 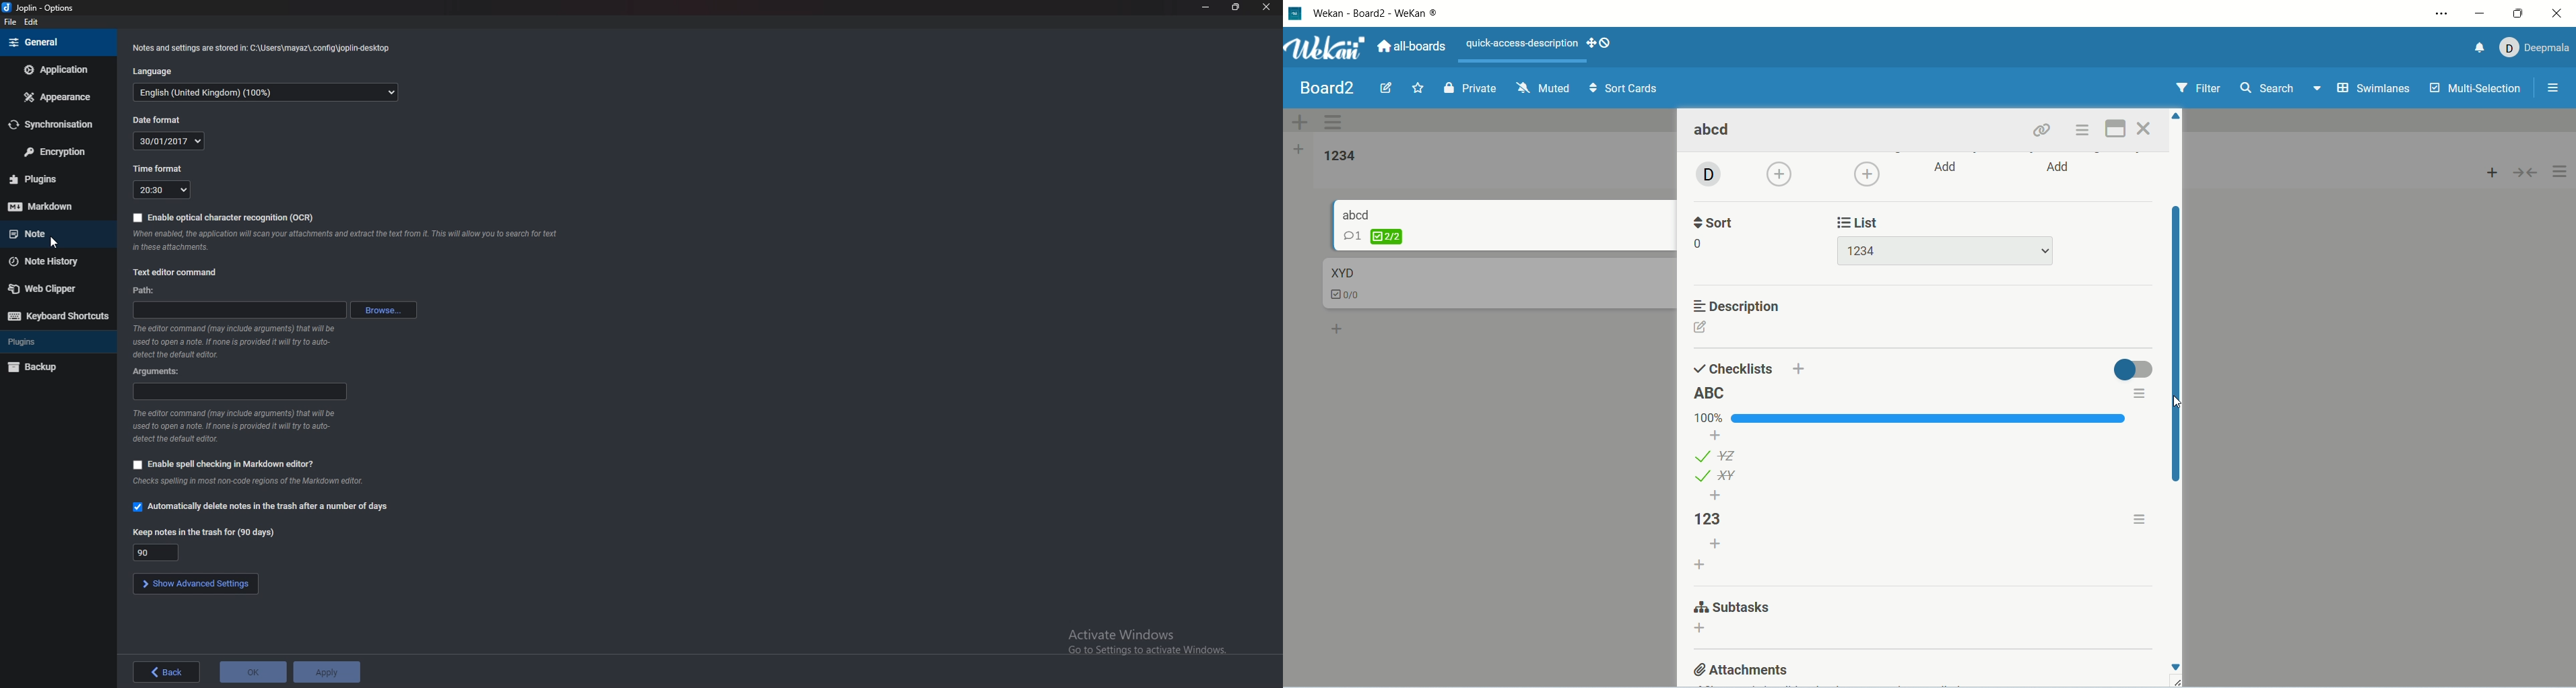 What do you see at coordinates (261, 46) in the screenshot?
I see `info` at bounding box center [261, 46].